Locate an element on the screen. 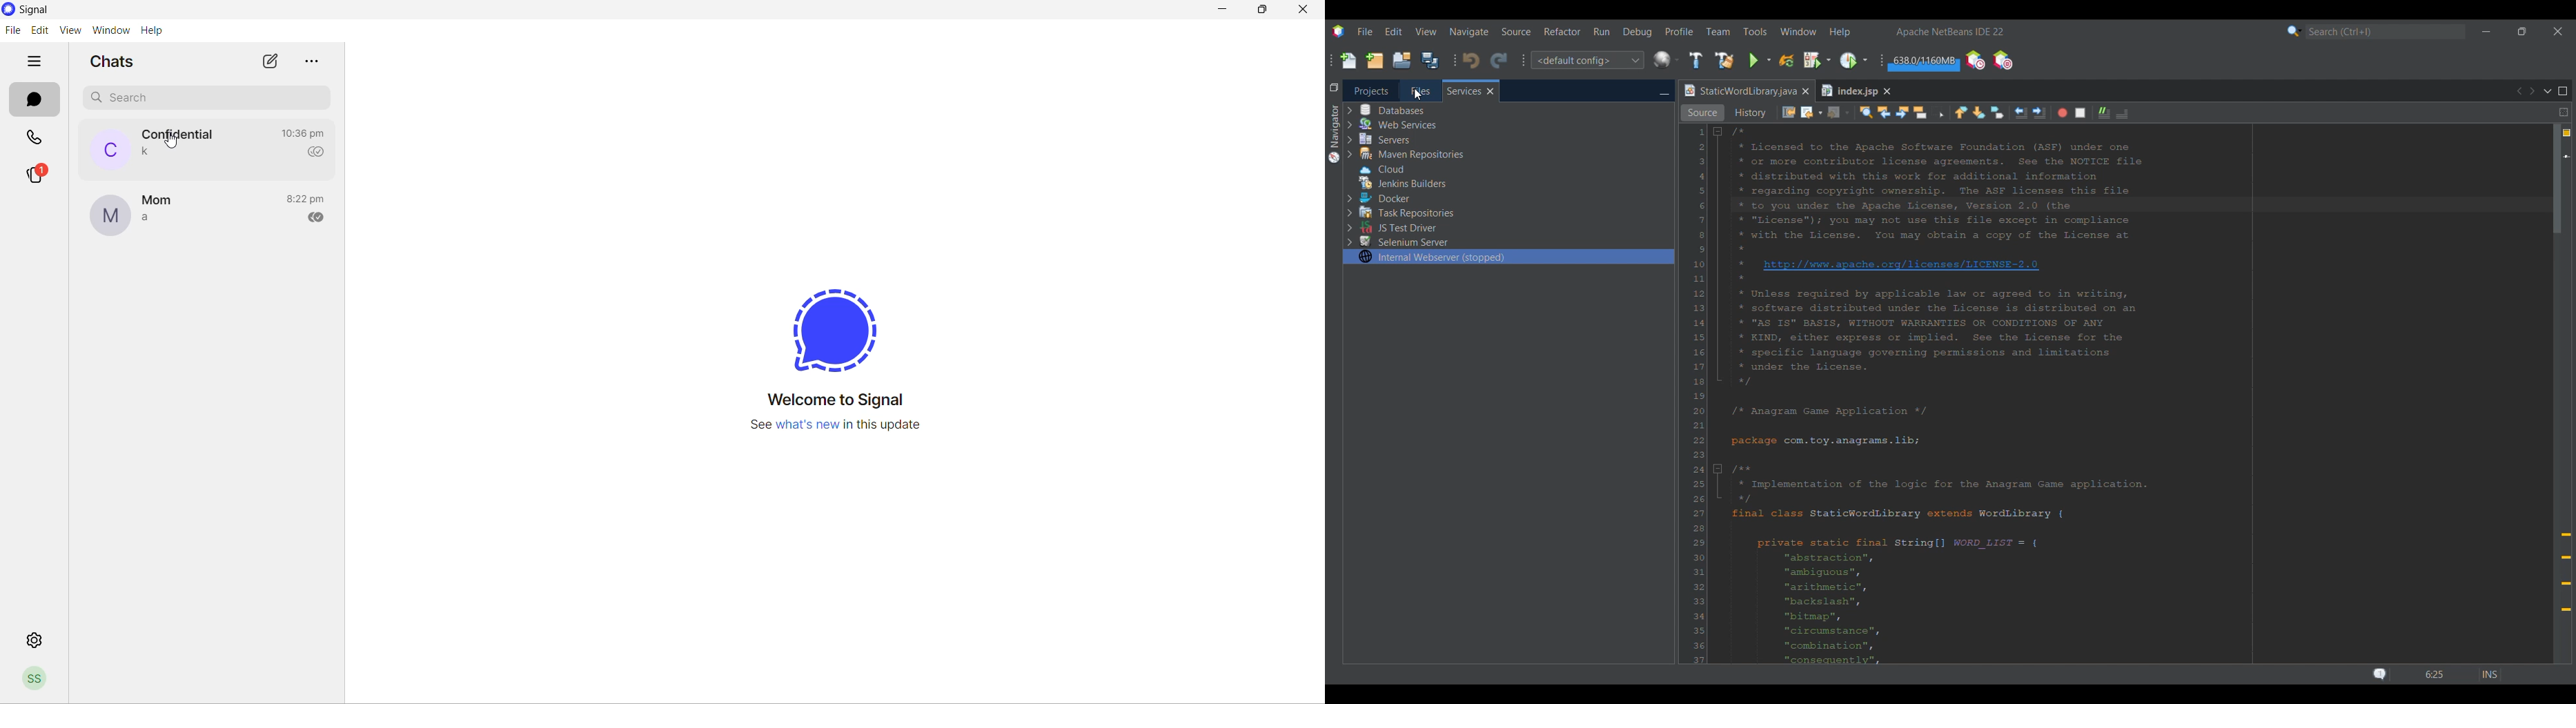  Tools menu is located at coordinates (1755, 31).